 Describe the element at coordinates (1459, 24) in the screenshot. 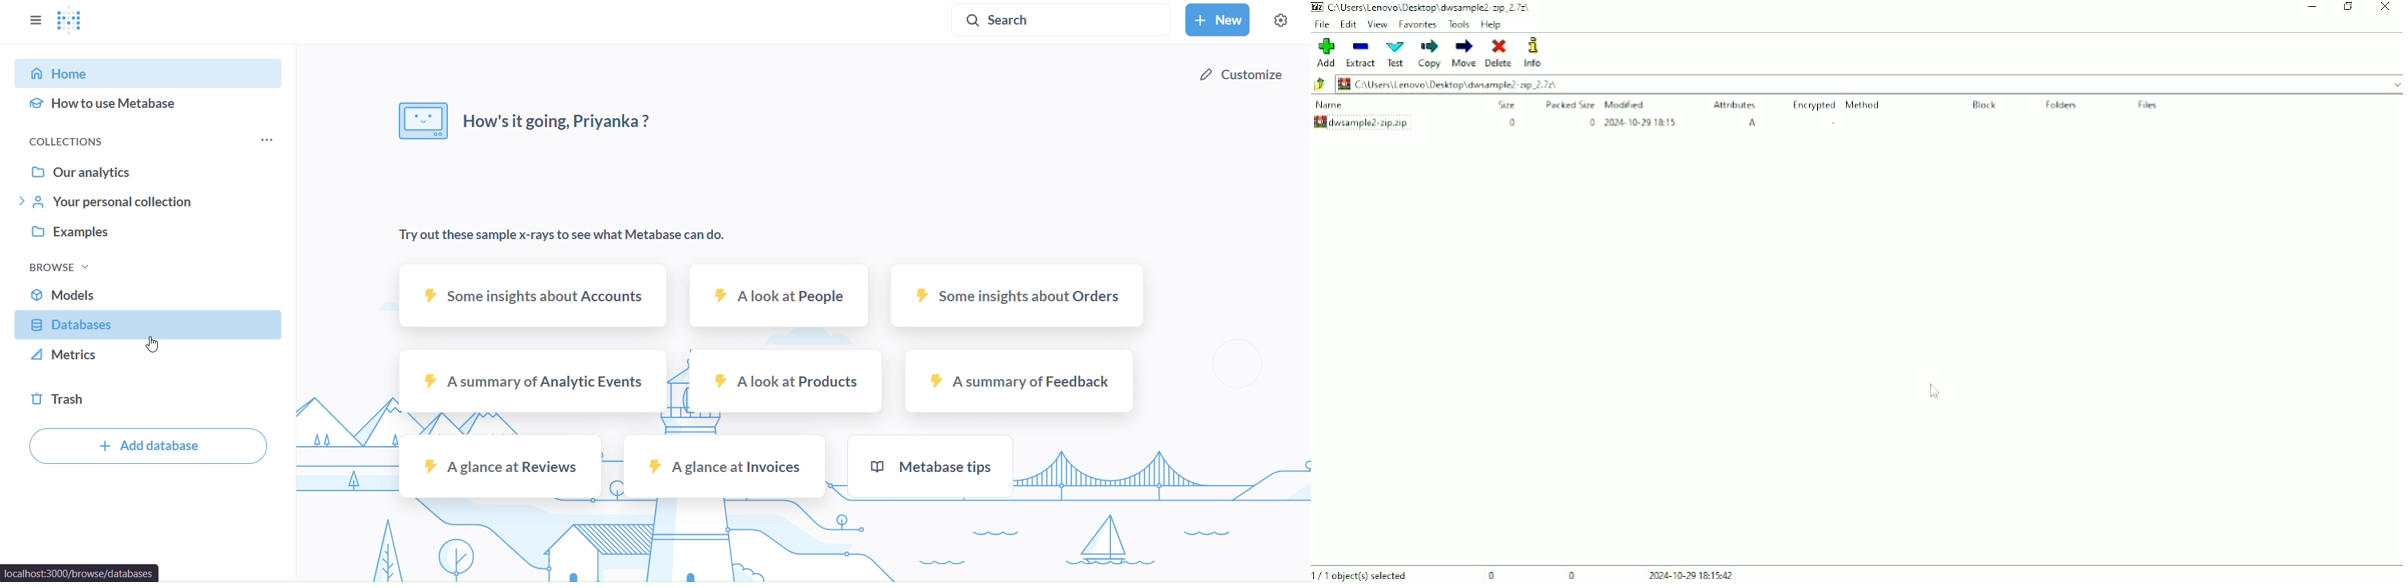

I see `Tools` at that location.